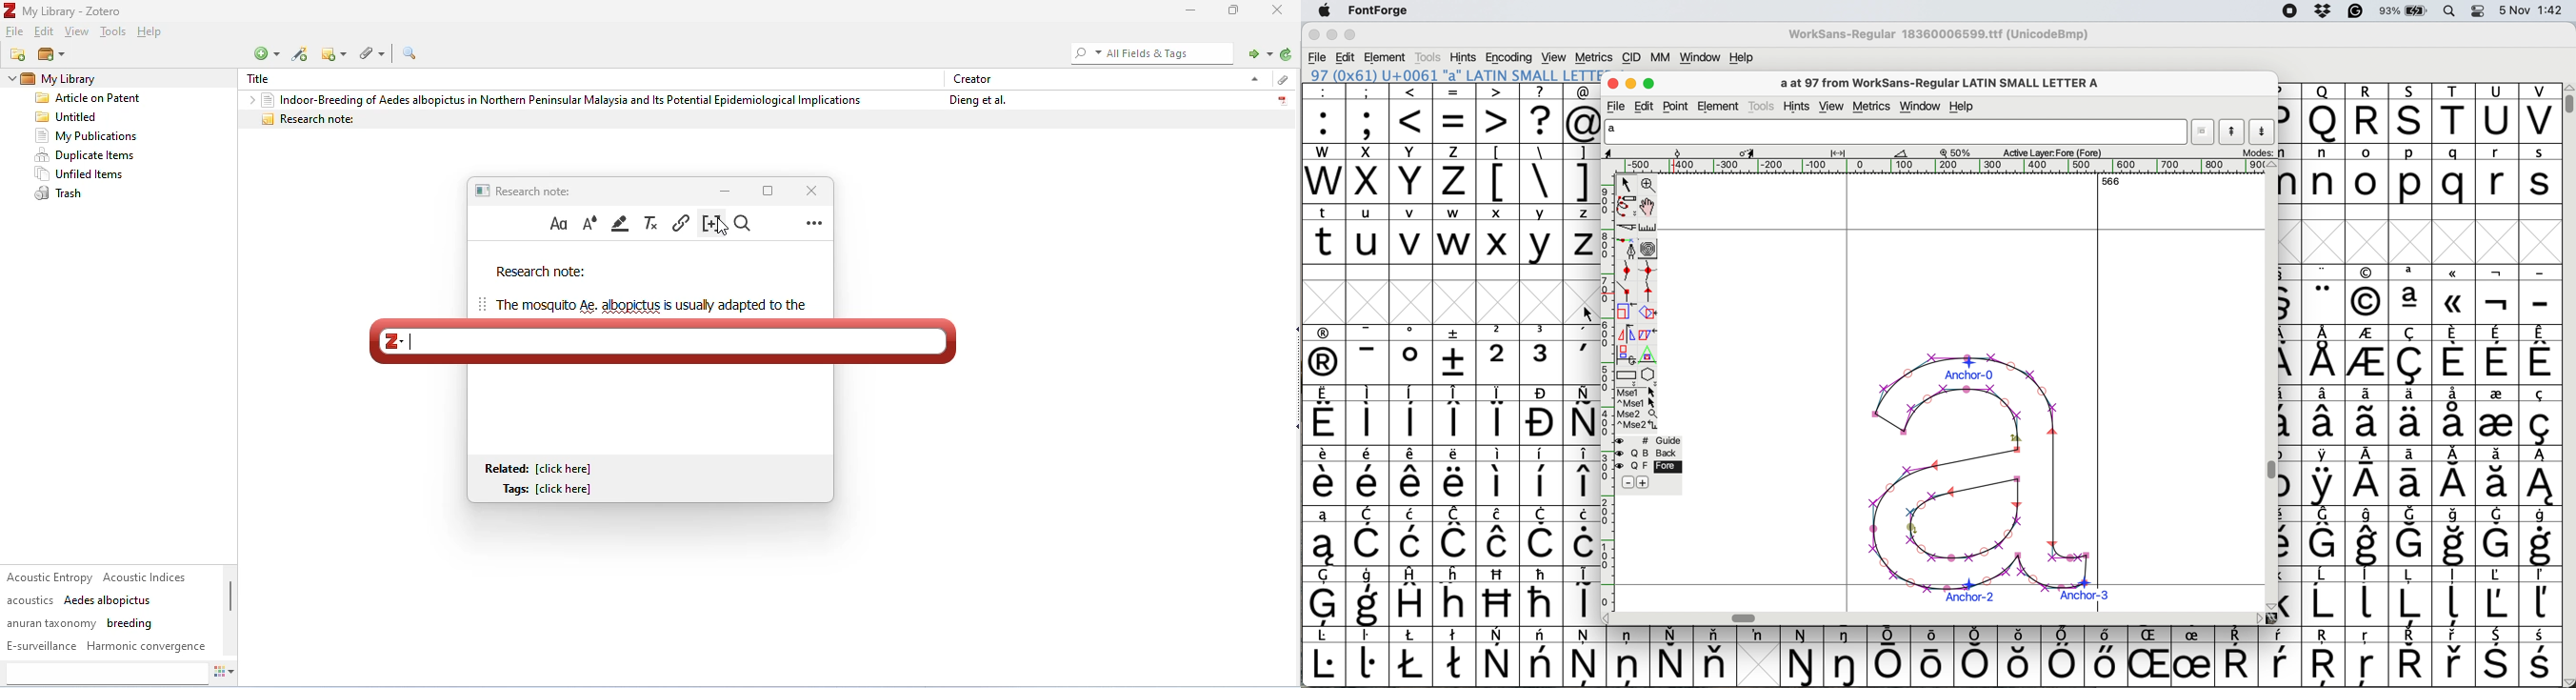  What do you see at coordinates (1648, 452) in the screenshot?
I see `back` at bounding box center [1648, 452].